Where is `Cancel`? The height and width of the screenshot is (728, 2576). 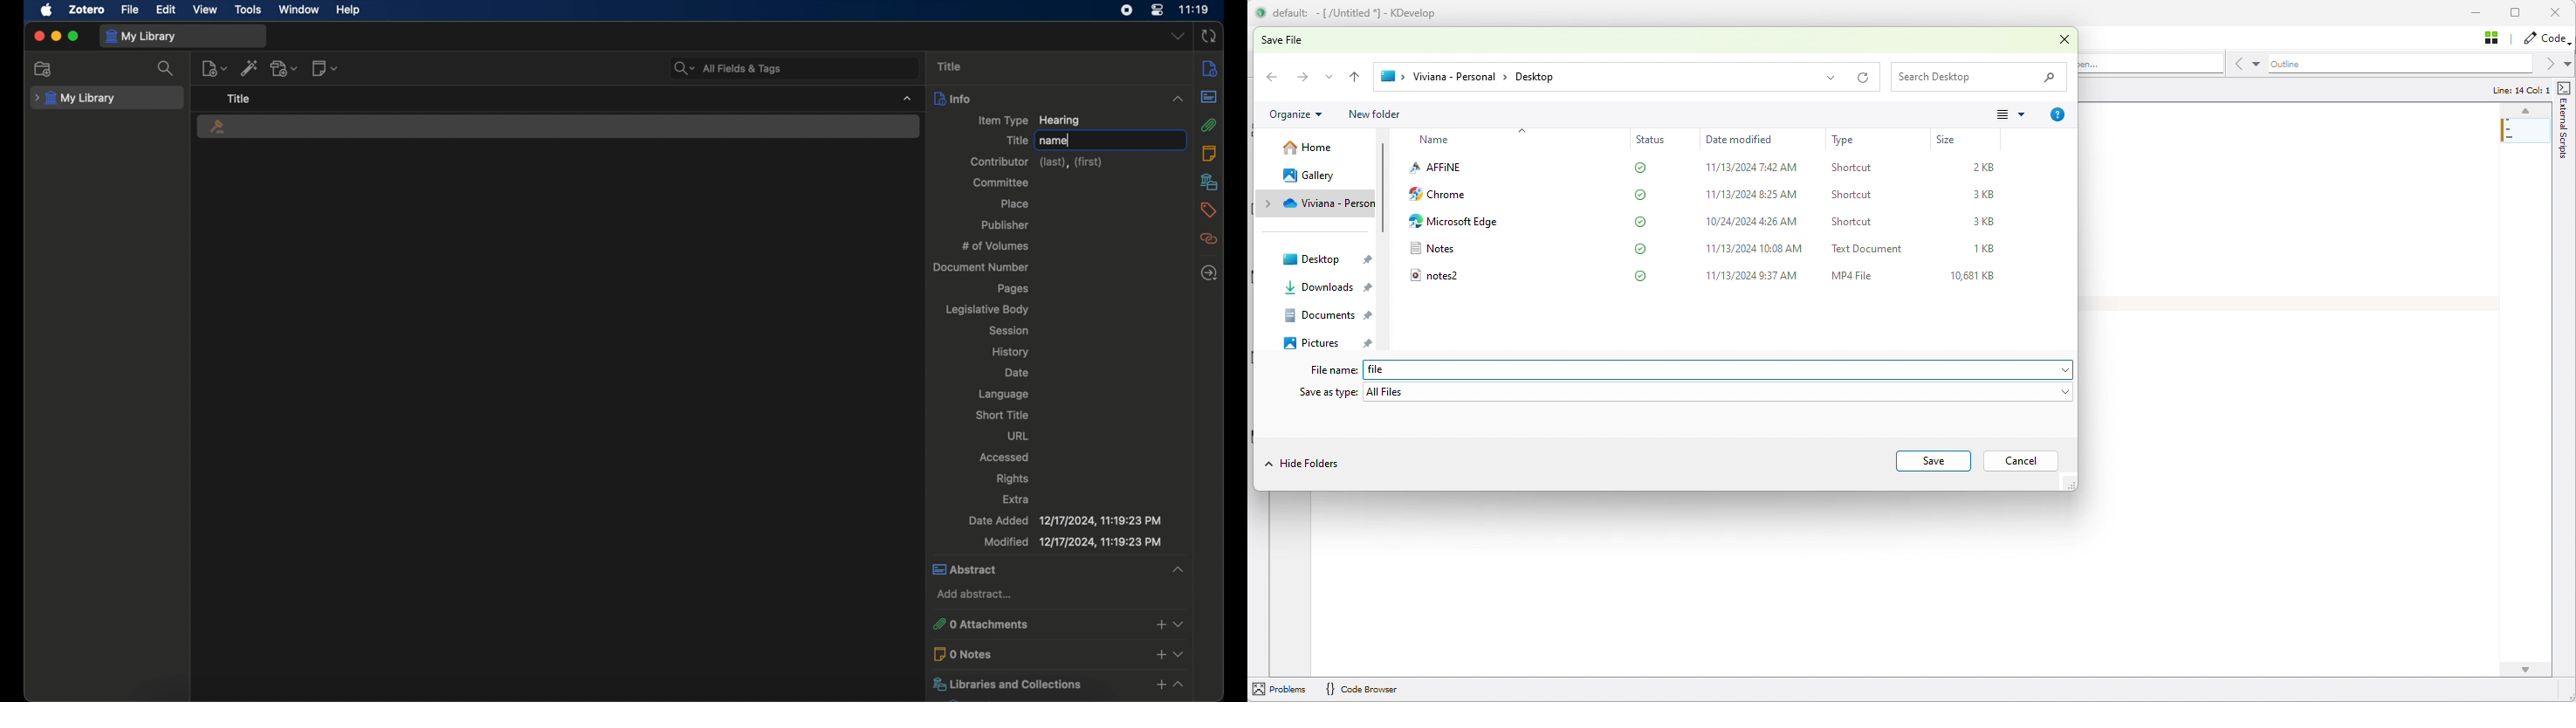 Cancel is located at coordinates (2018, 461).